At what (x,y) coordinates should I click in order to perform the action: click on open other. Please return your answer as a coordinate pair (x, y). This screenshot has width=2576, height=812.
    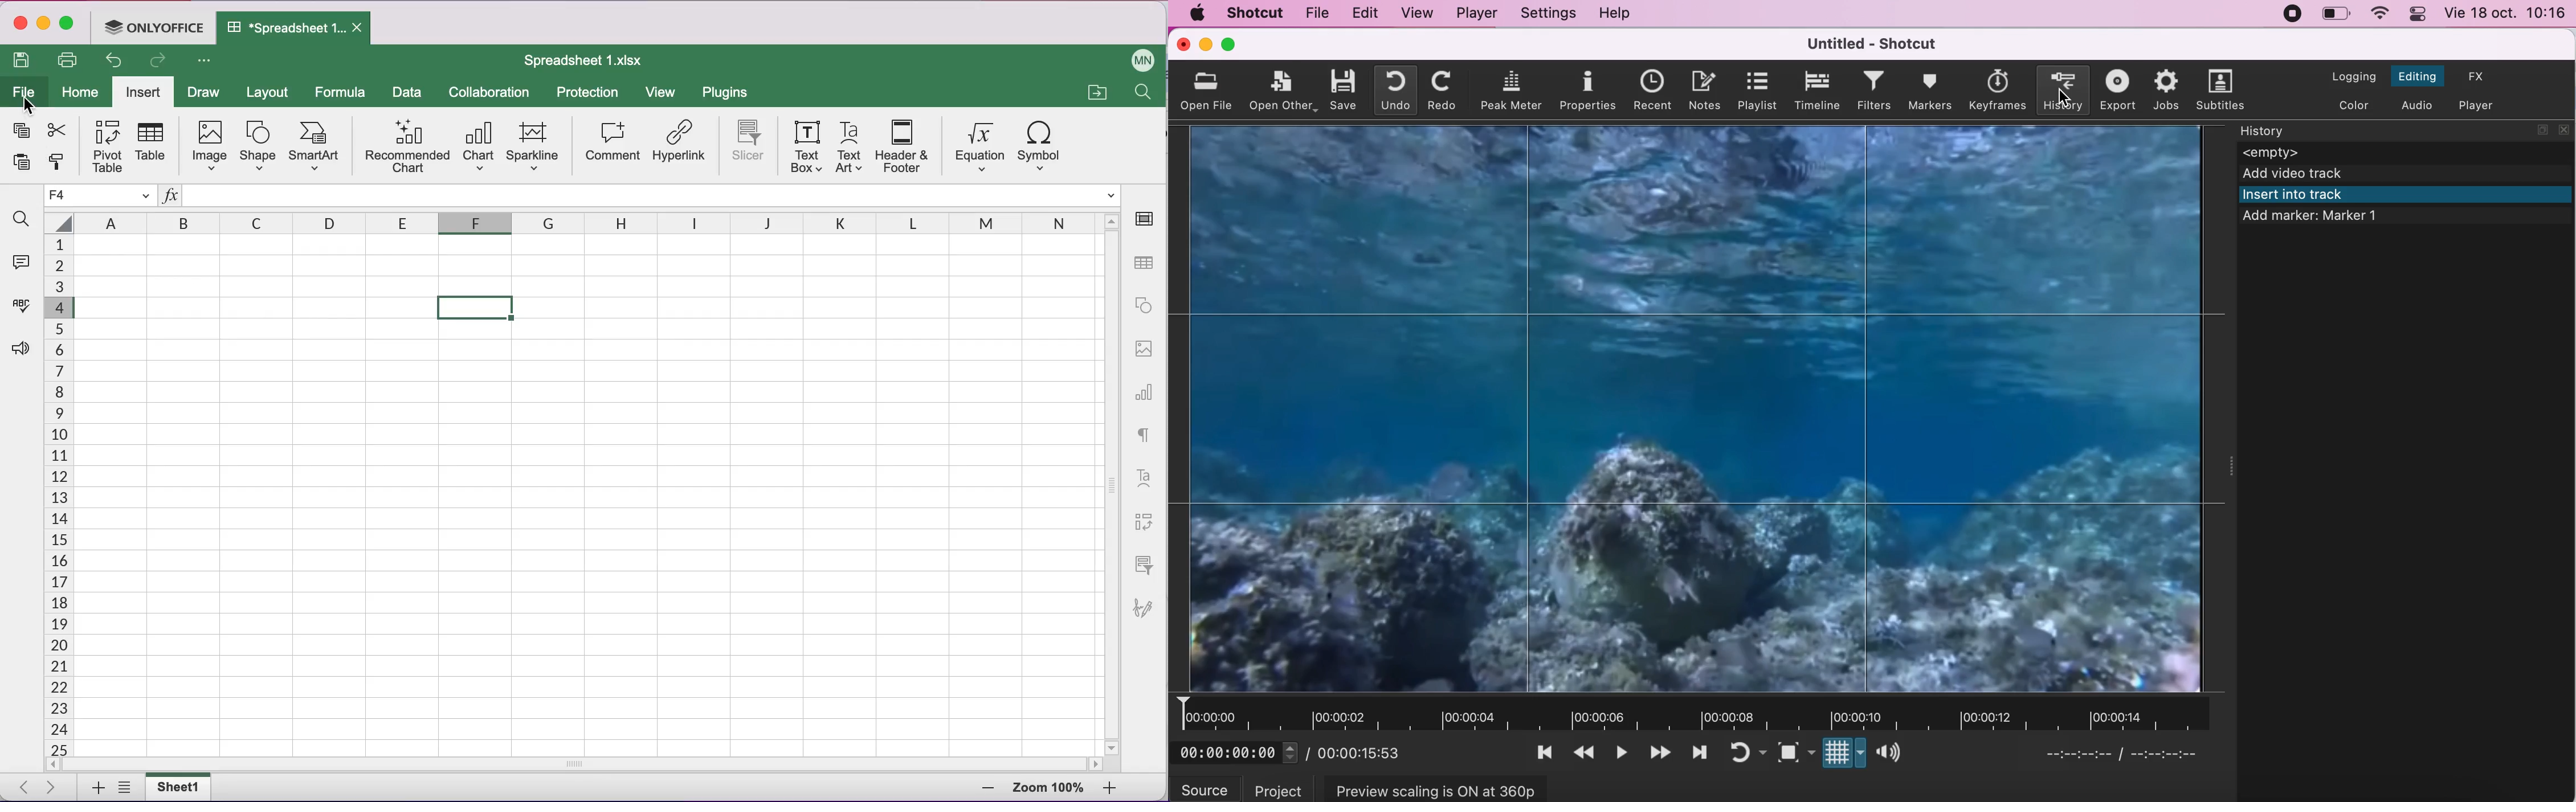
    Looking at the image, I should click on (1284, 89).